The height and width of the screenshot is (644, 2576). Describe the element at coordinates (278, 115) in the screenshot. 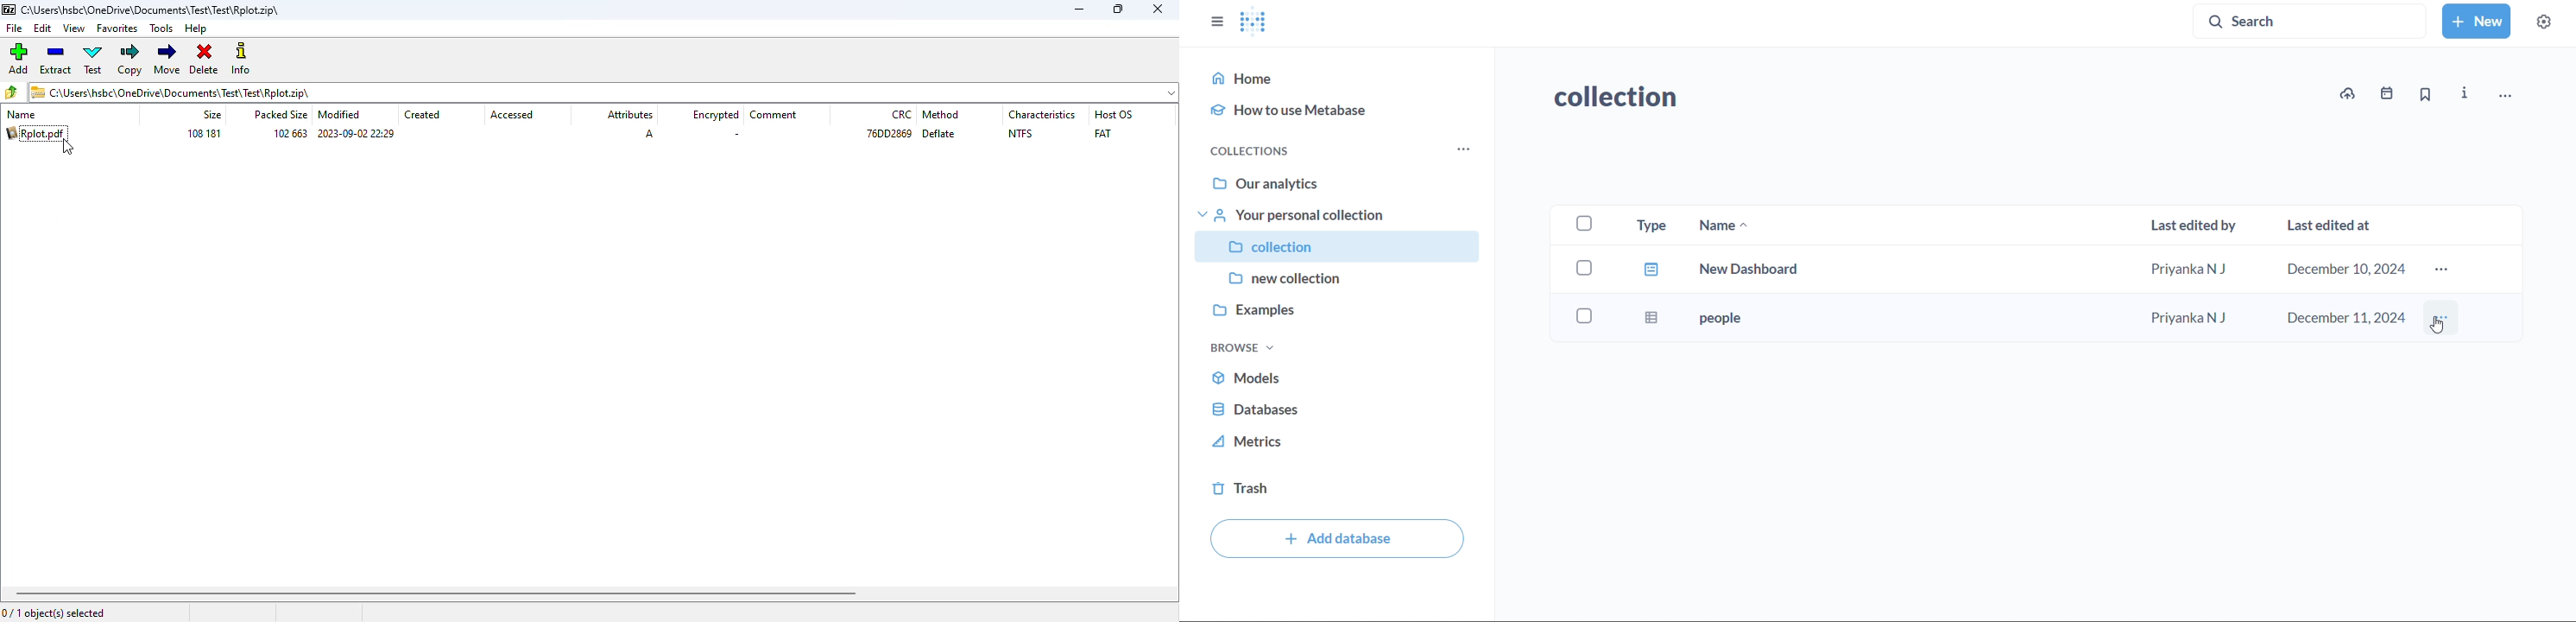

I see `packed size` at that location.